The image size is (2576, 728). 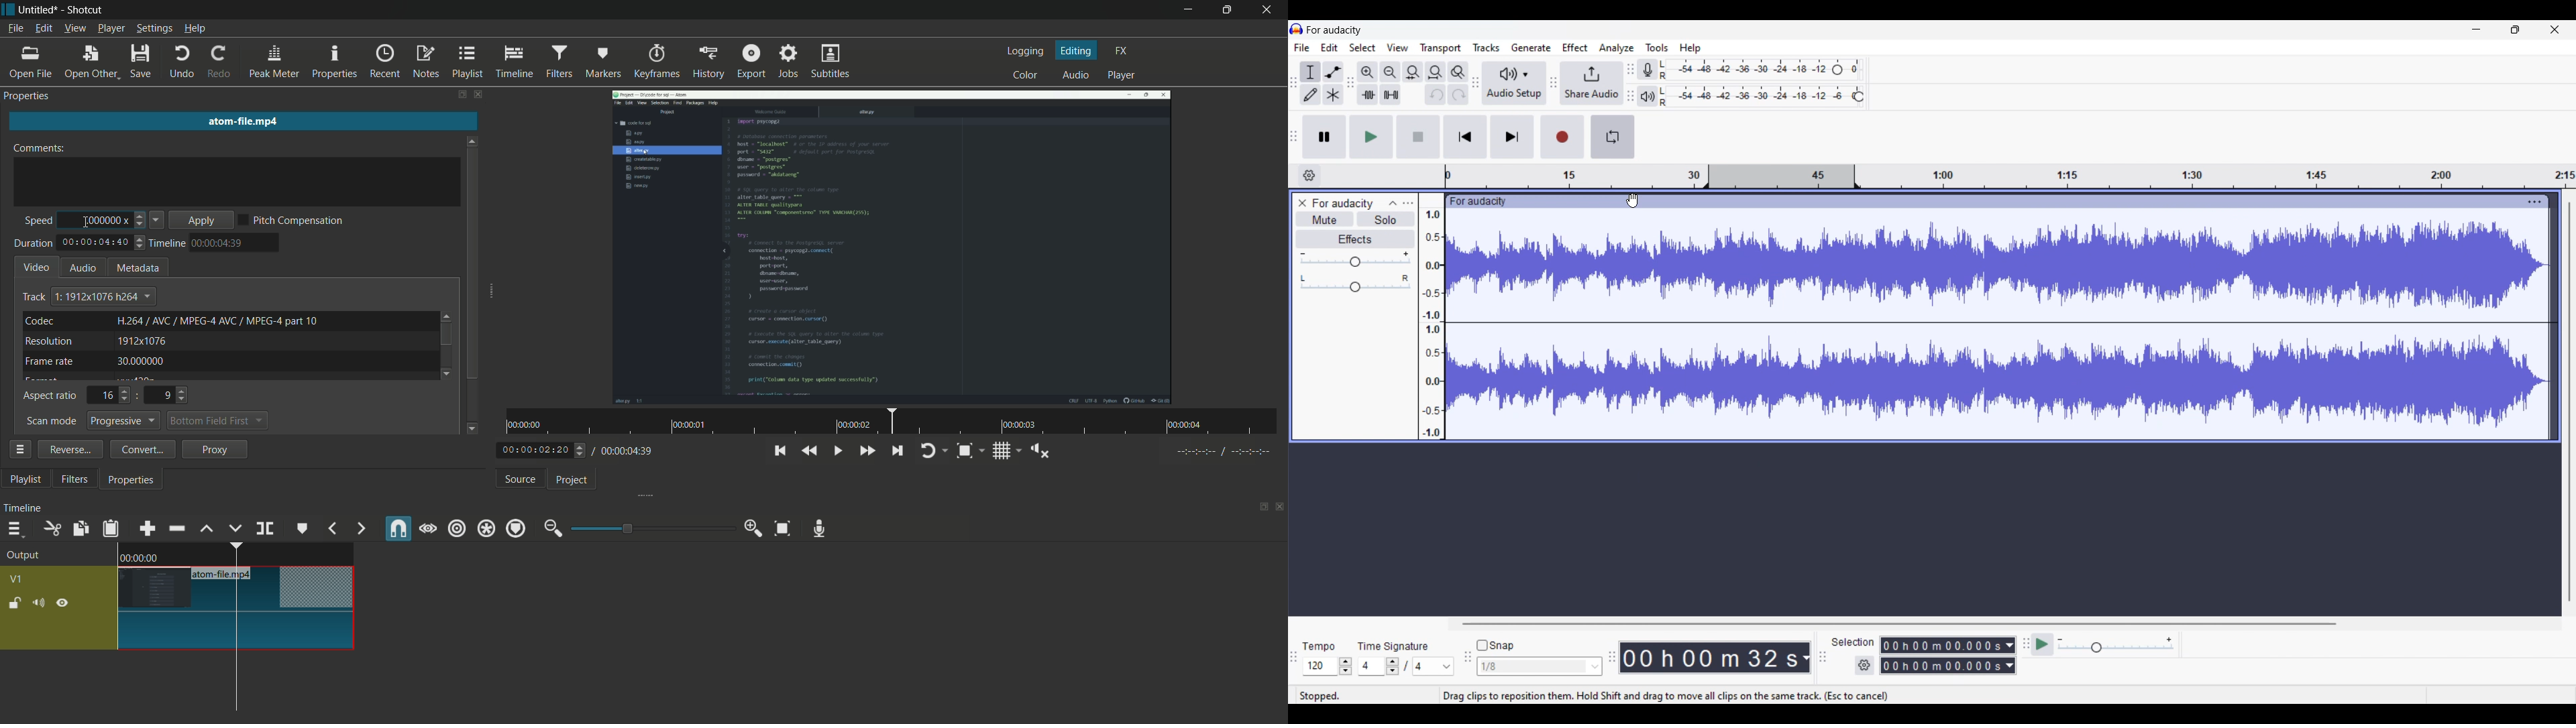 I want to click on Trim audio outside selection, so click(x=1368, y=95).